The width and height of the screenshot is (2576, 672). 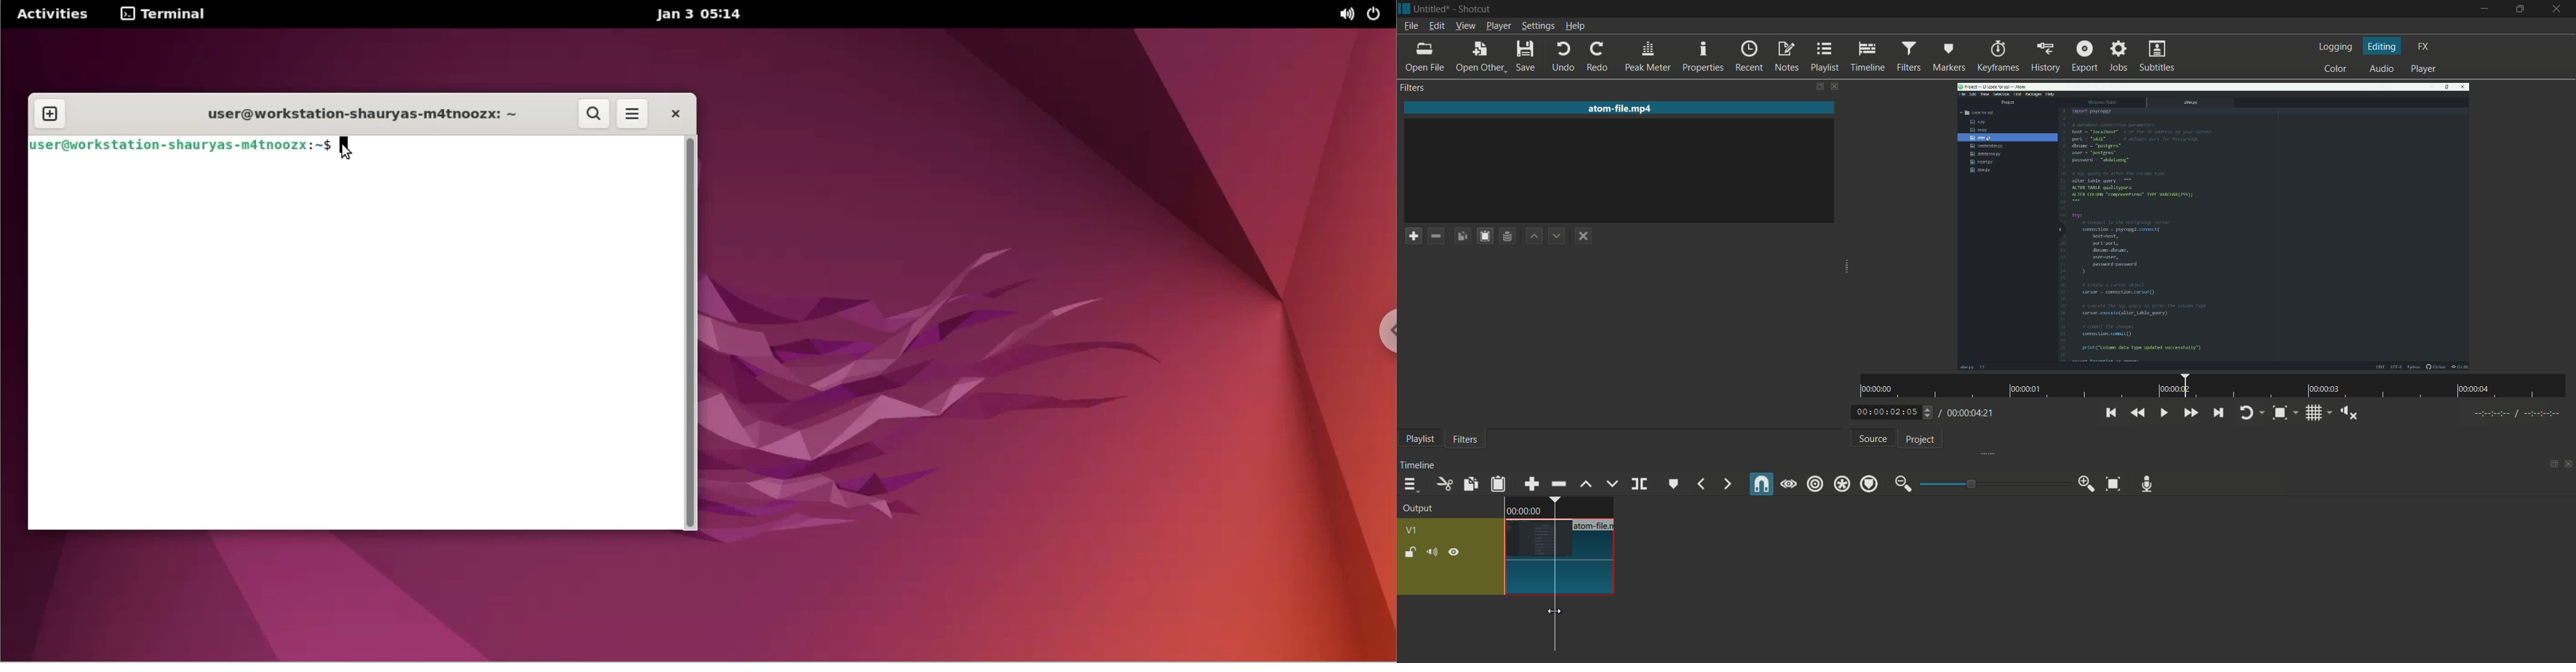 I want to click on current time, so click(x=1888, y=411).